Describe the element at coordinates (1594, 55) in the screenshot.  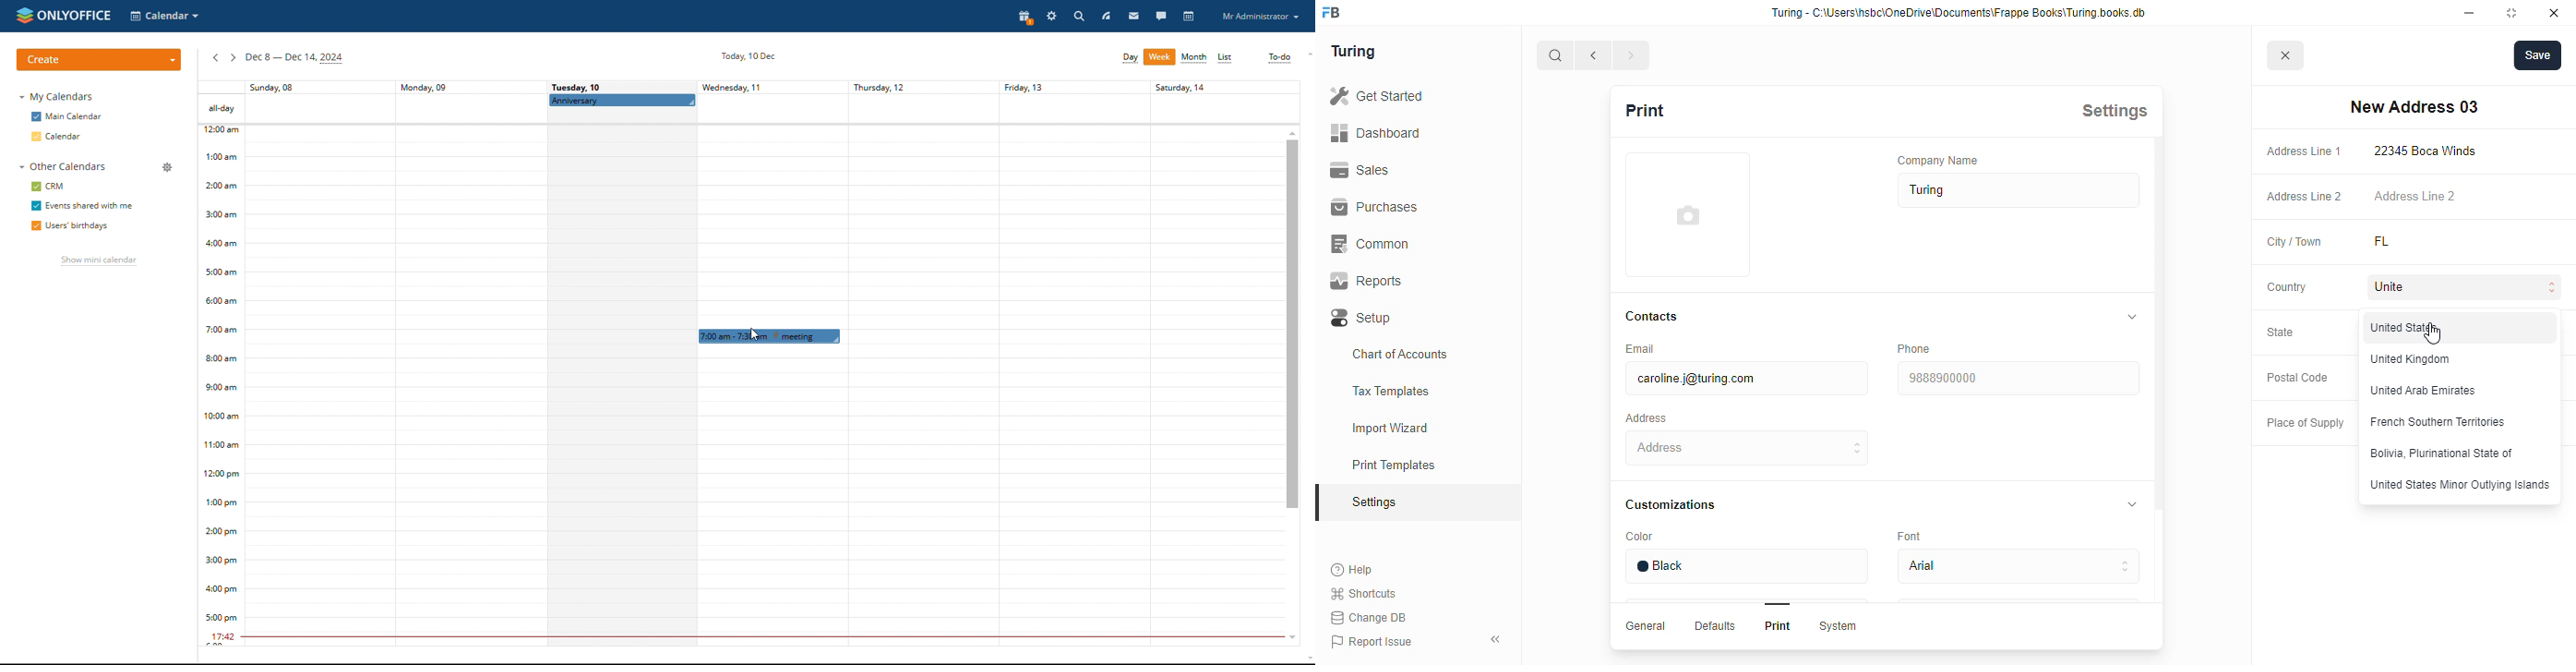
I see `previous` at that location.